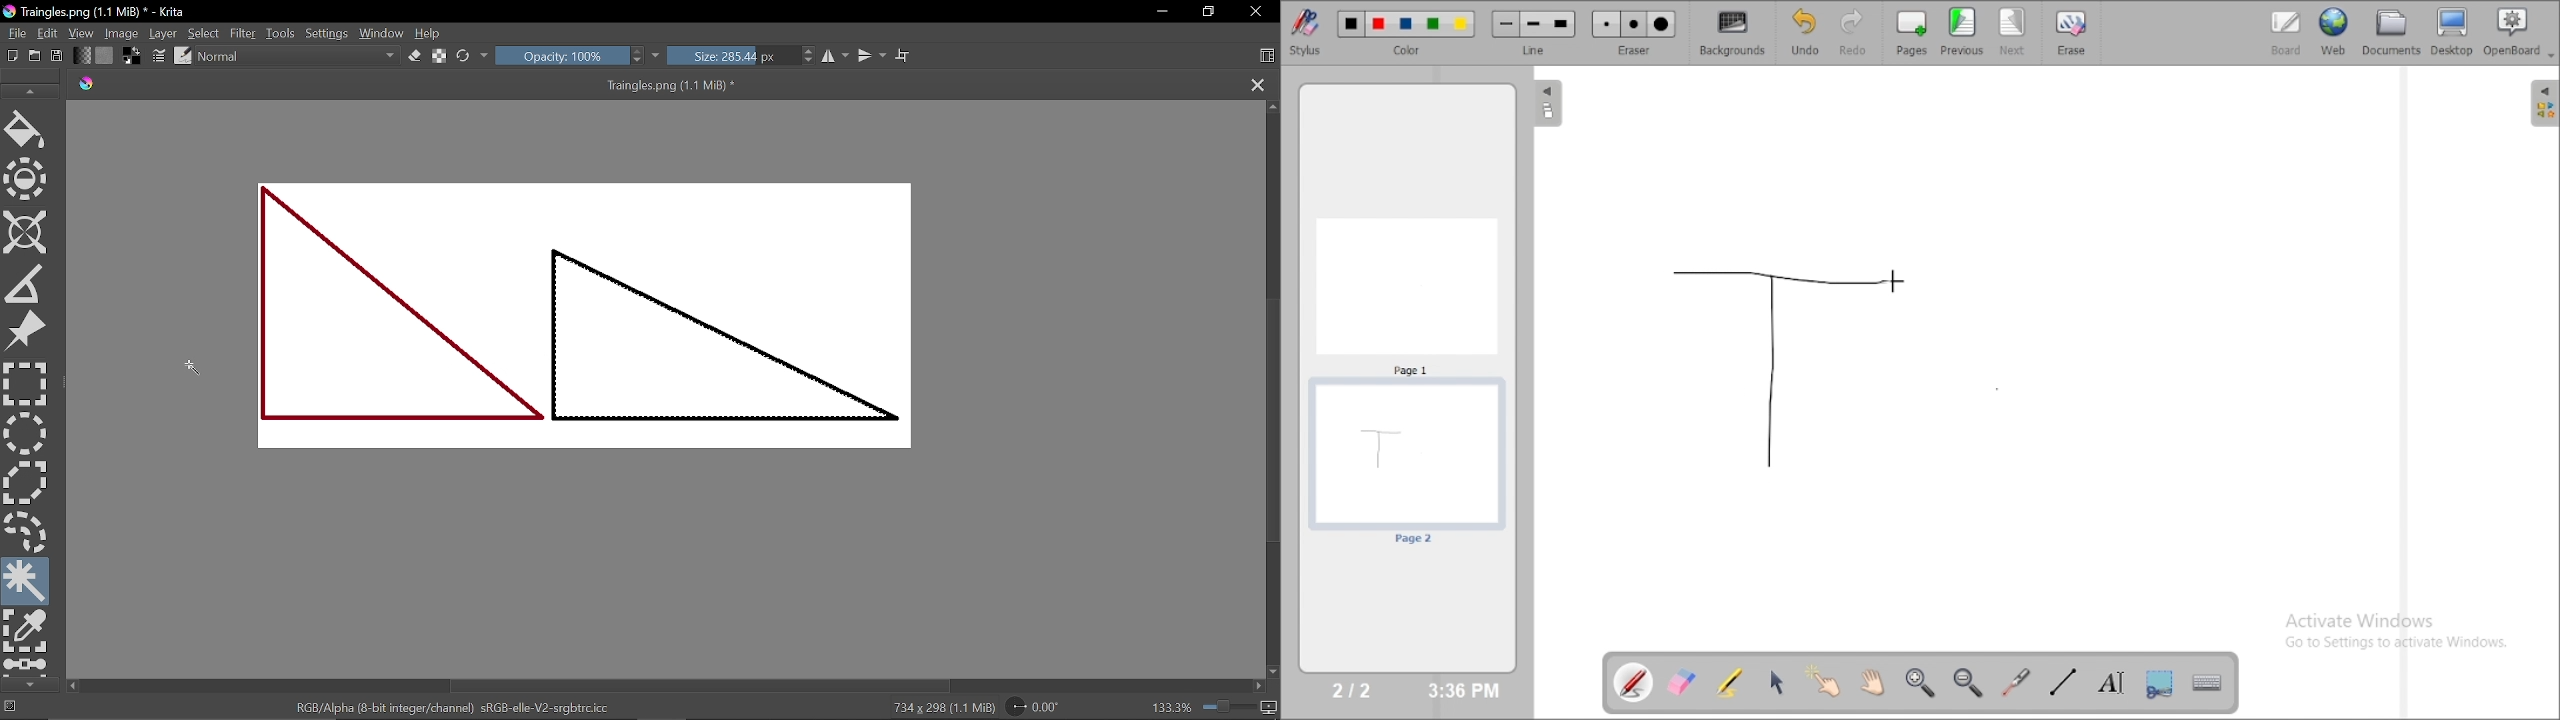  I want to click on Move left, so click(72, 686).